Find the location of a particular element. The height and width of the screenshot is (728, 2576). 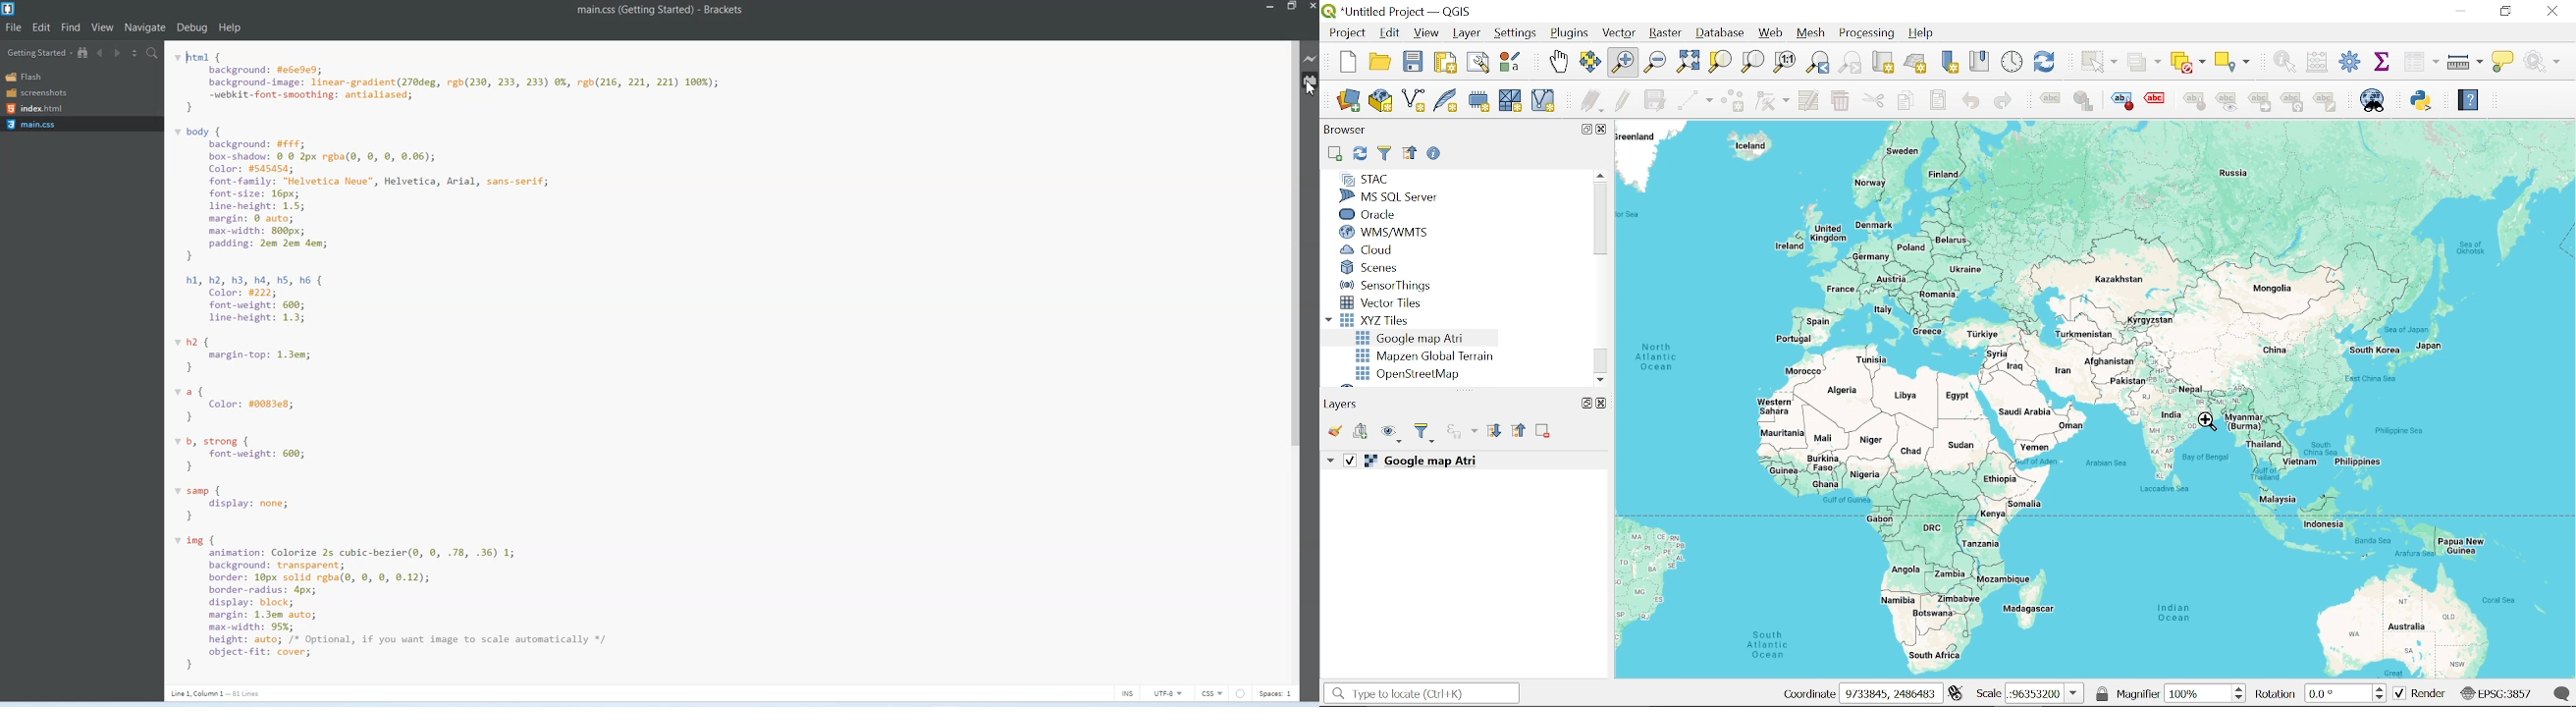

Pans the map canvas to selected features is located at coordinates (1590, 63).